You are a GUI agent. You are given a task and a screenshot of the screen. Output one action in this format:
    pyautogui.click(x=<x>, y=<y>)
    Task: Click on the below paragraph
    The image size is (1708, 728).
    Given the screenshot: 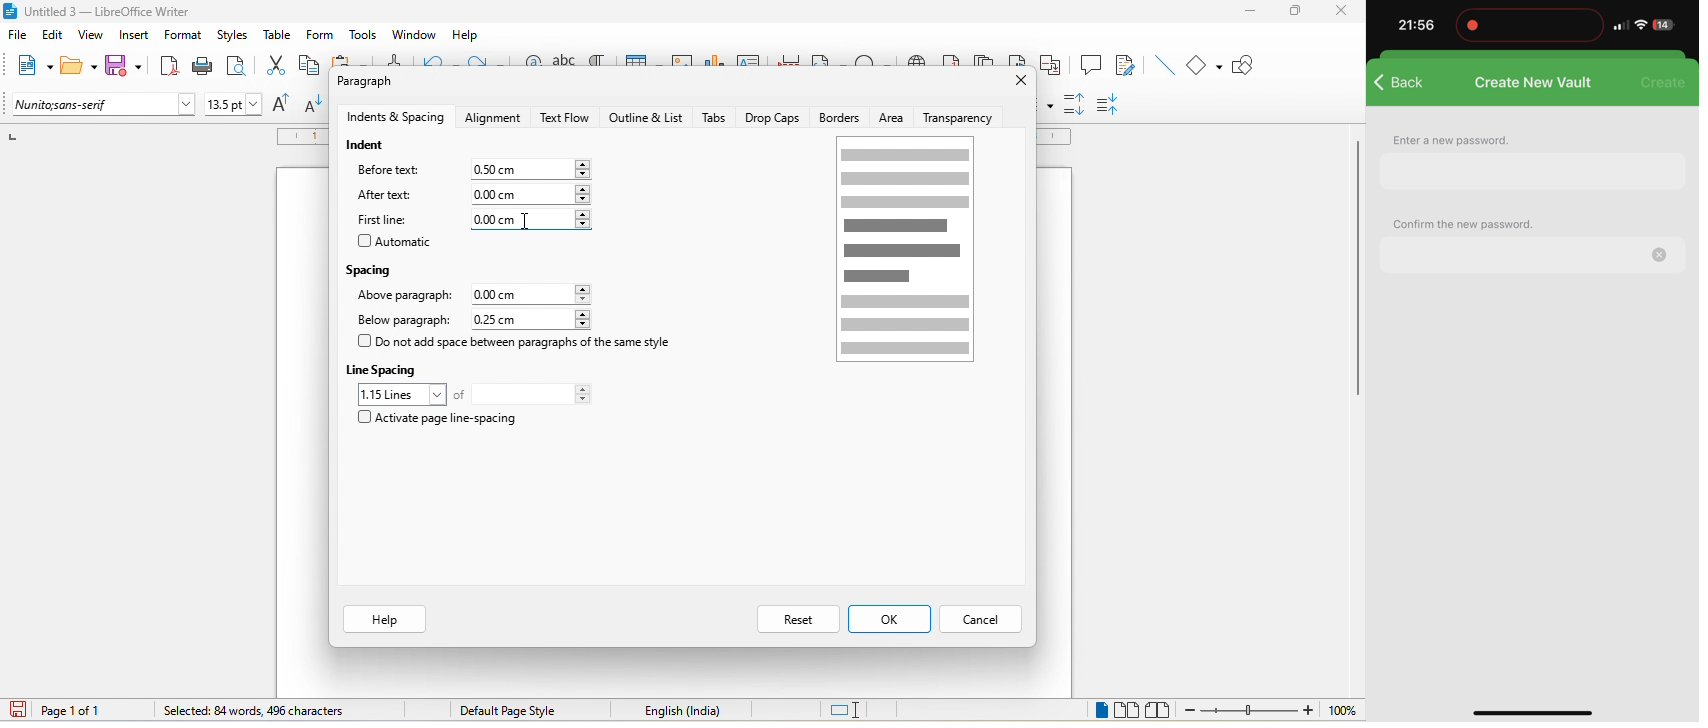 What is the action you would take?
    pyautogui.click(x=405, y=322)
    